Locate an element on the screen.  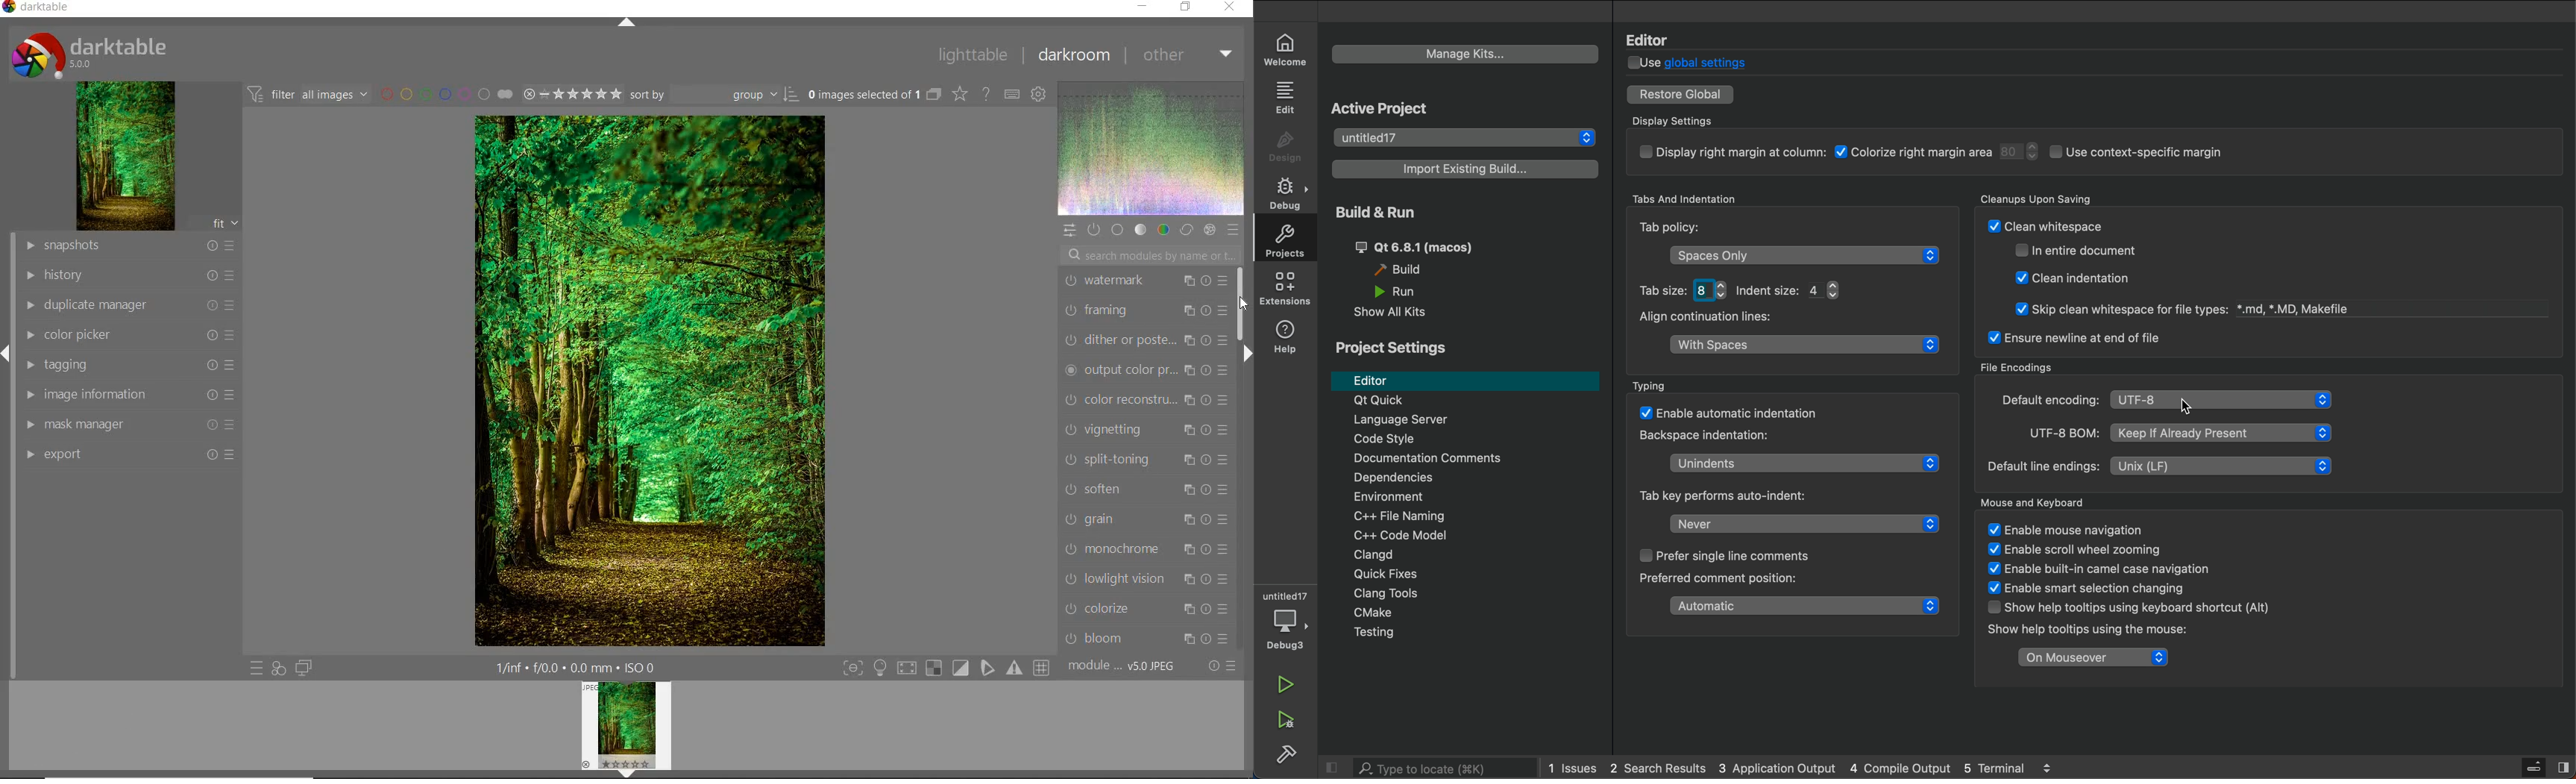
WT LHaVie oltial L oFiTL Uv Llhaliginiy
Show help tooltips using keyboard shortcut (Alt) is located at coordinates (2126, 608).